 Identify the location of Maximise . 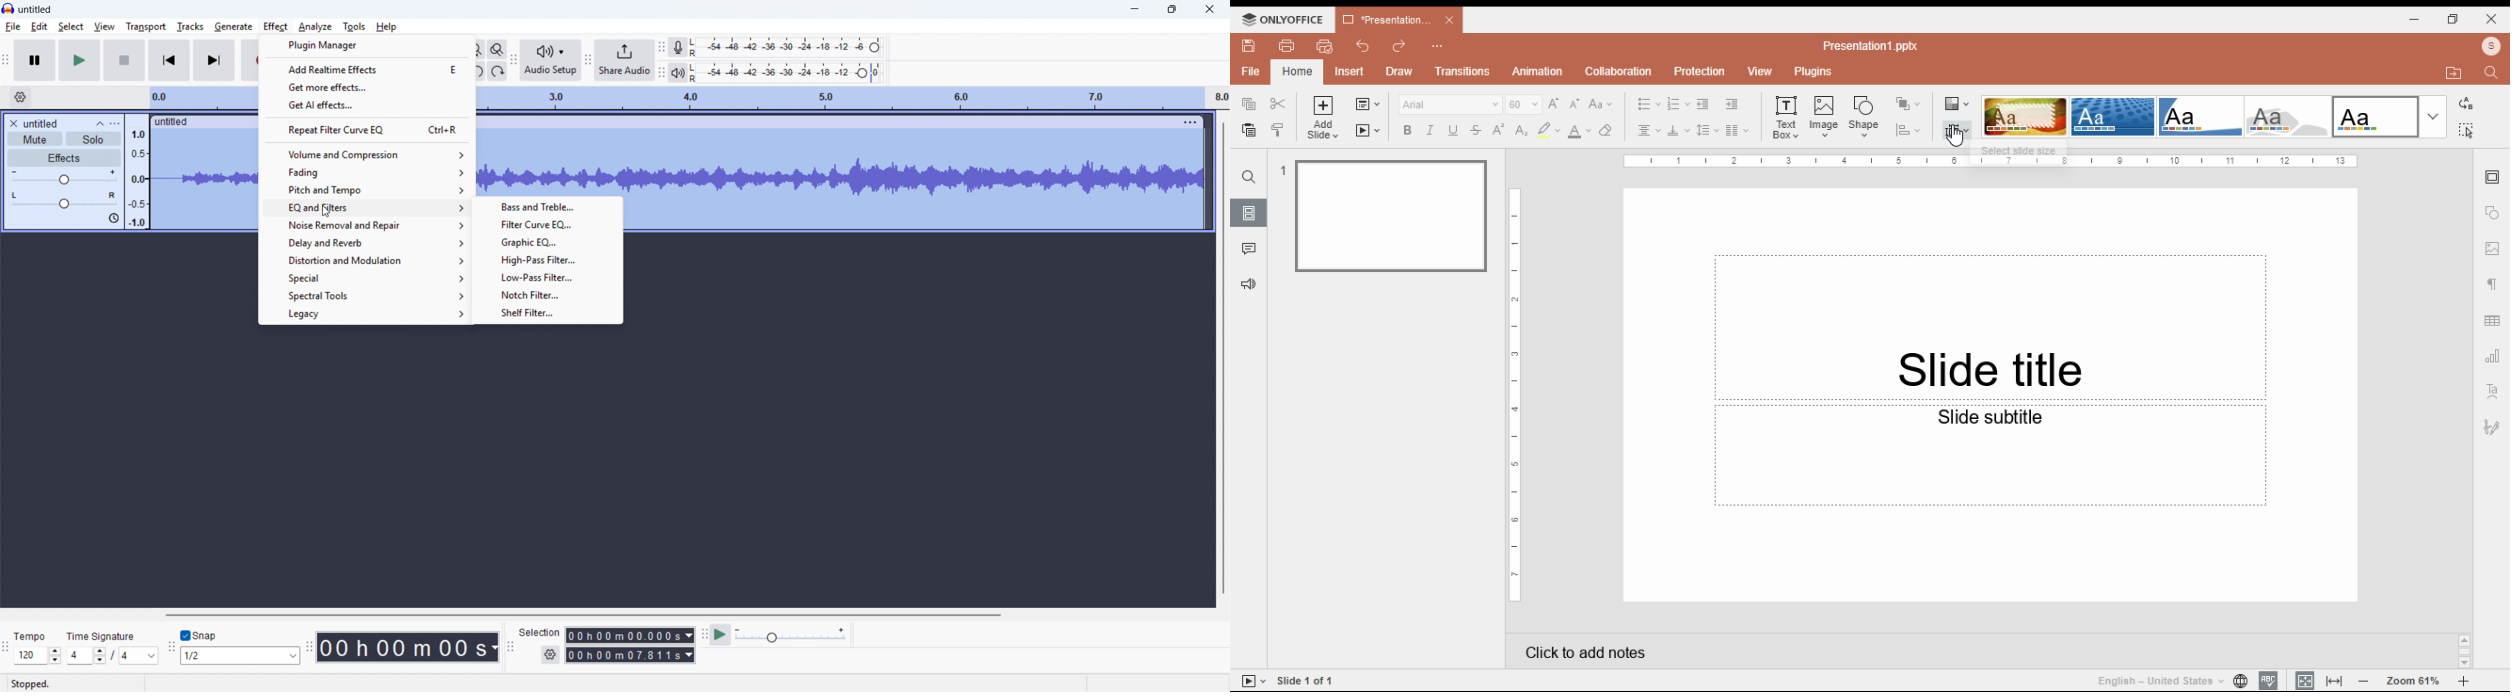
(1172, 10).